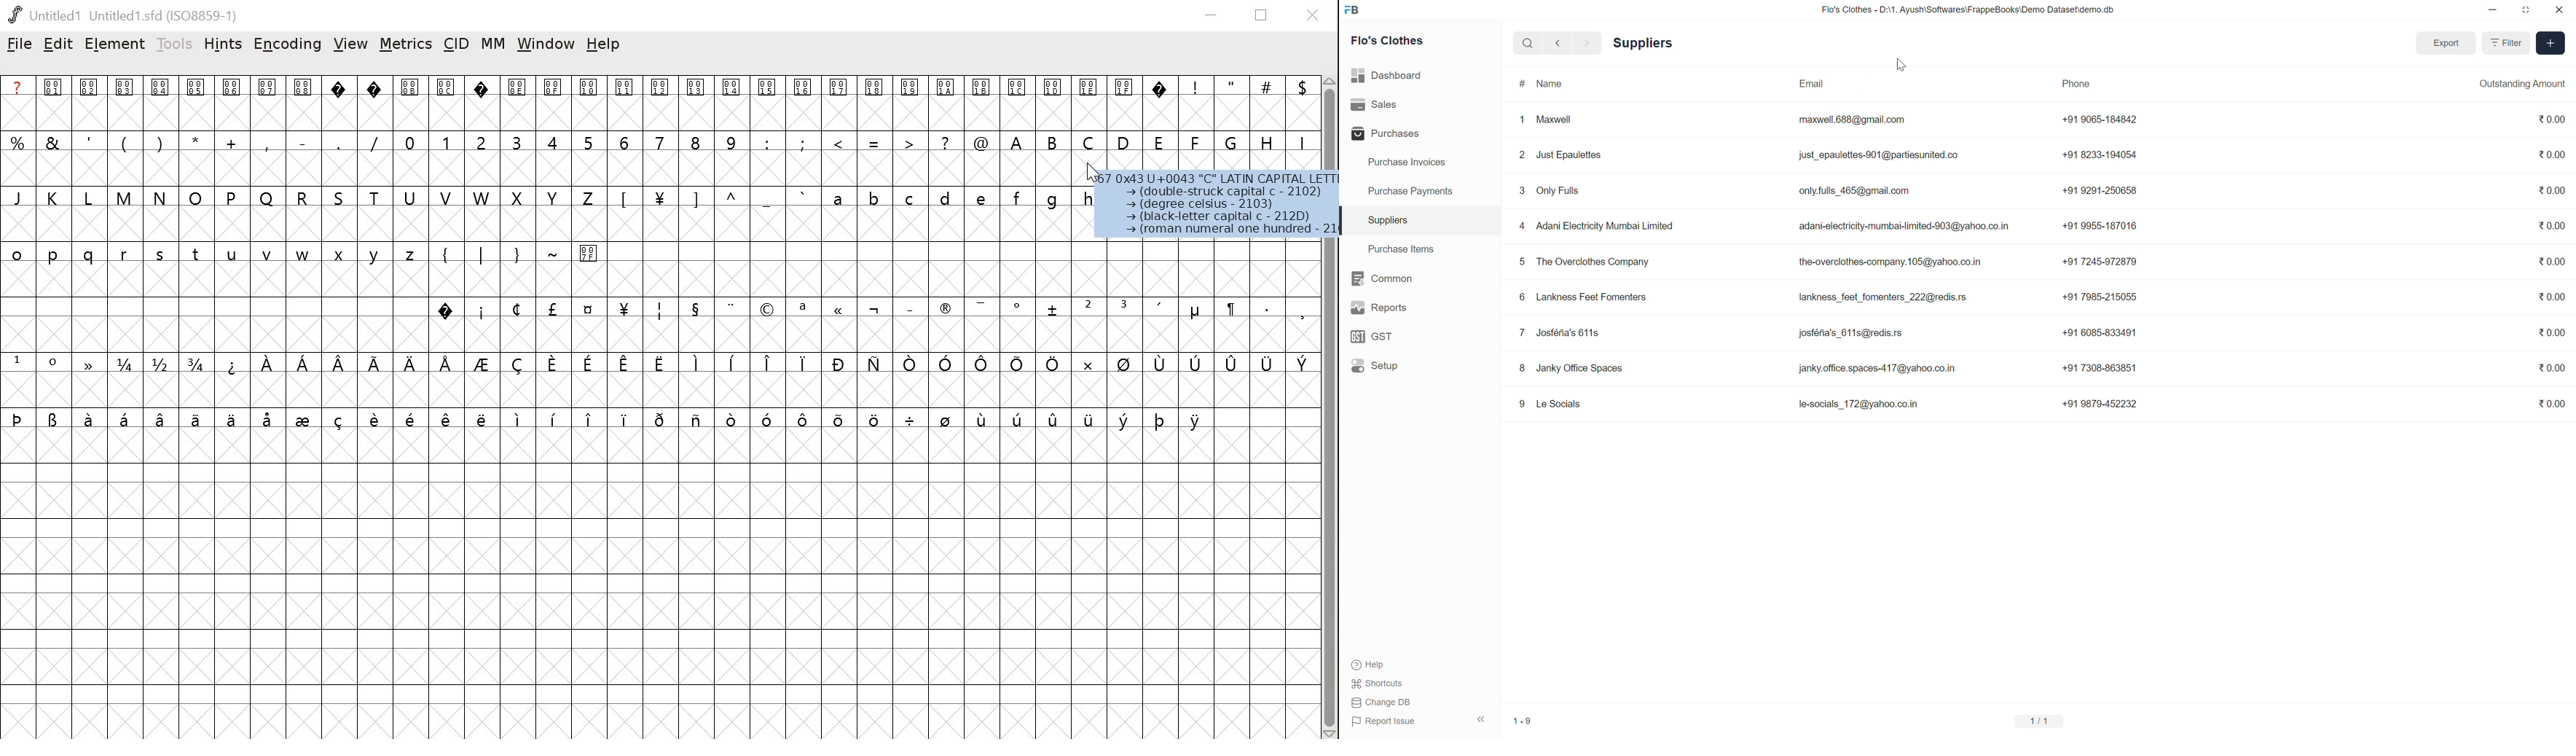 Image resolution: width=2576 pixels, height=756 pixels. Describe the element at coordinates (1642, 44) in the screenshot. I see `Suppliers` at that location.